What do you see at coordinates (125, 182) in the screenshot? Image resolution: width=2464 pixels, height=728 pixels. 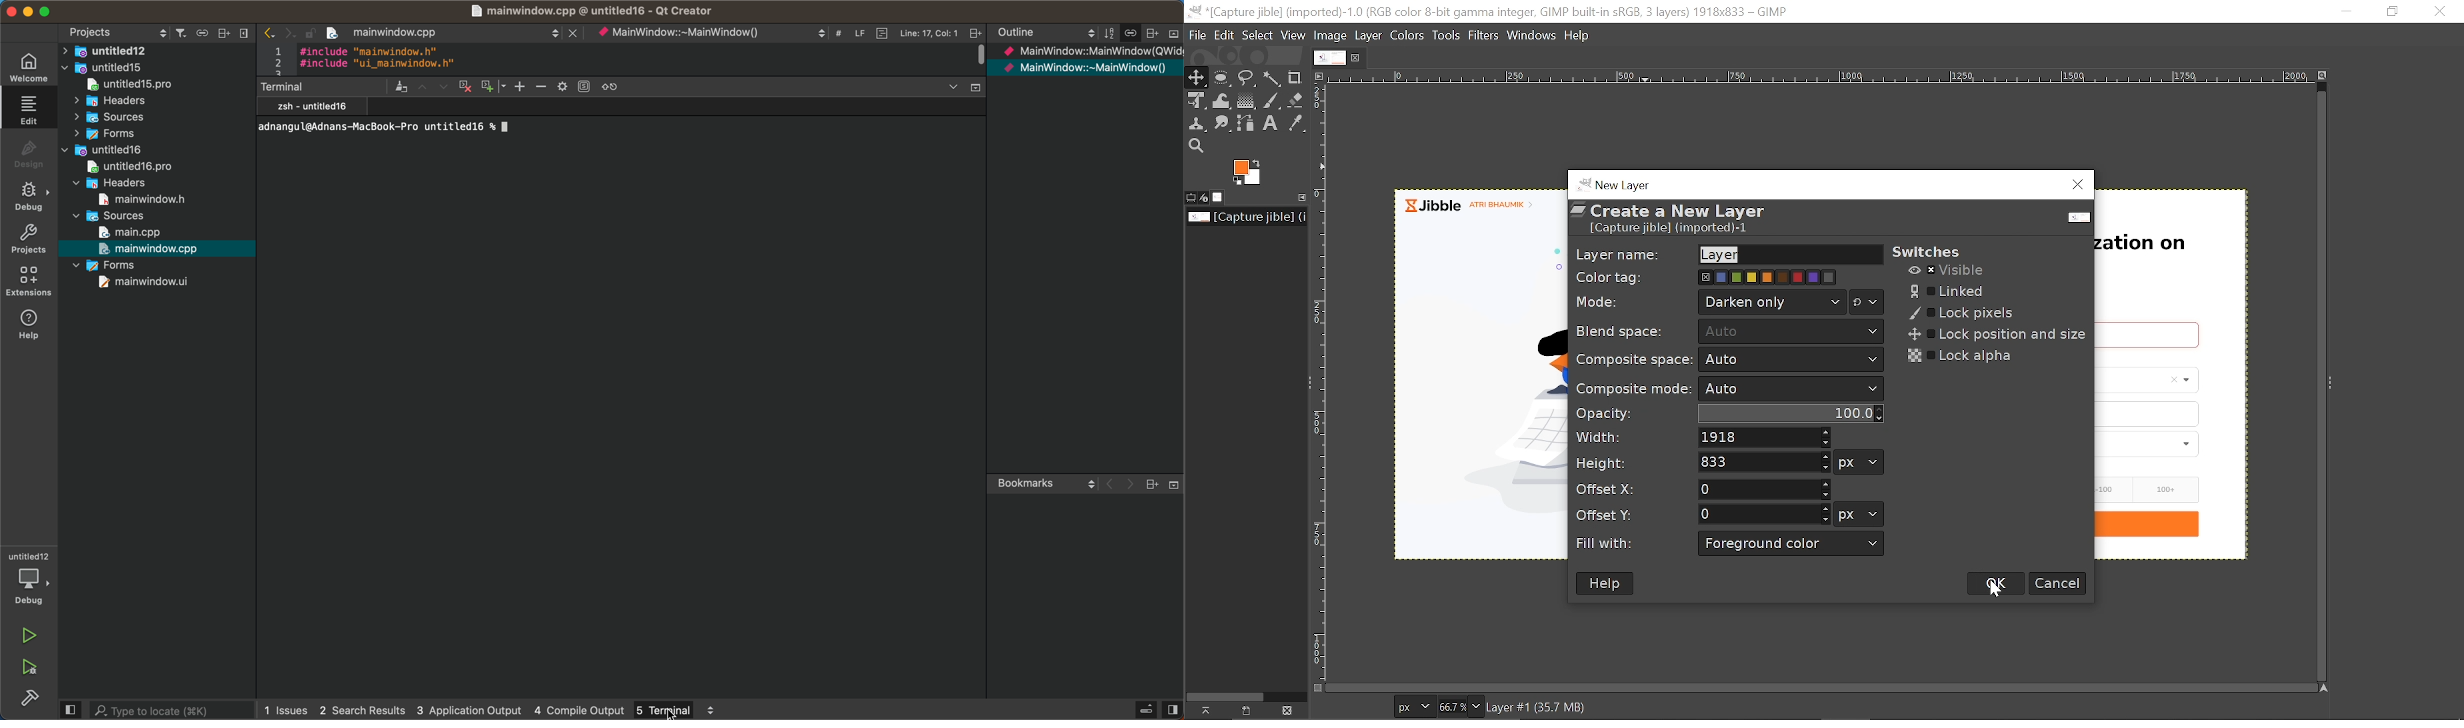 I see `file and folder` at bounding box center [125, 182].